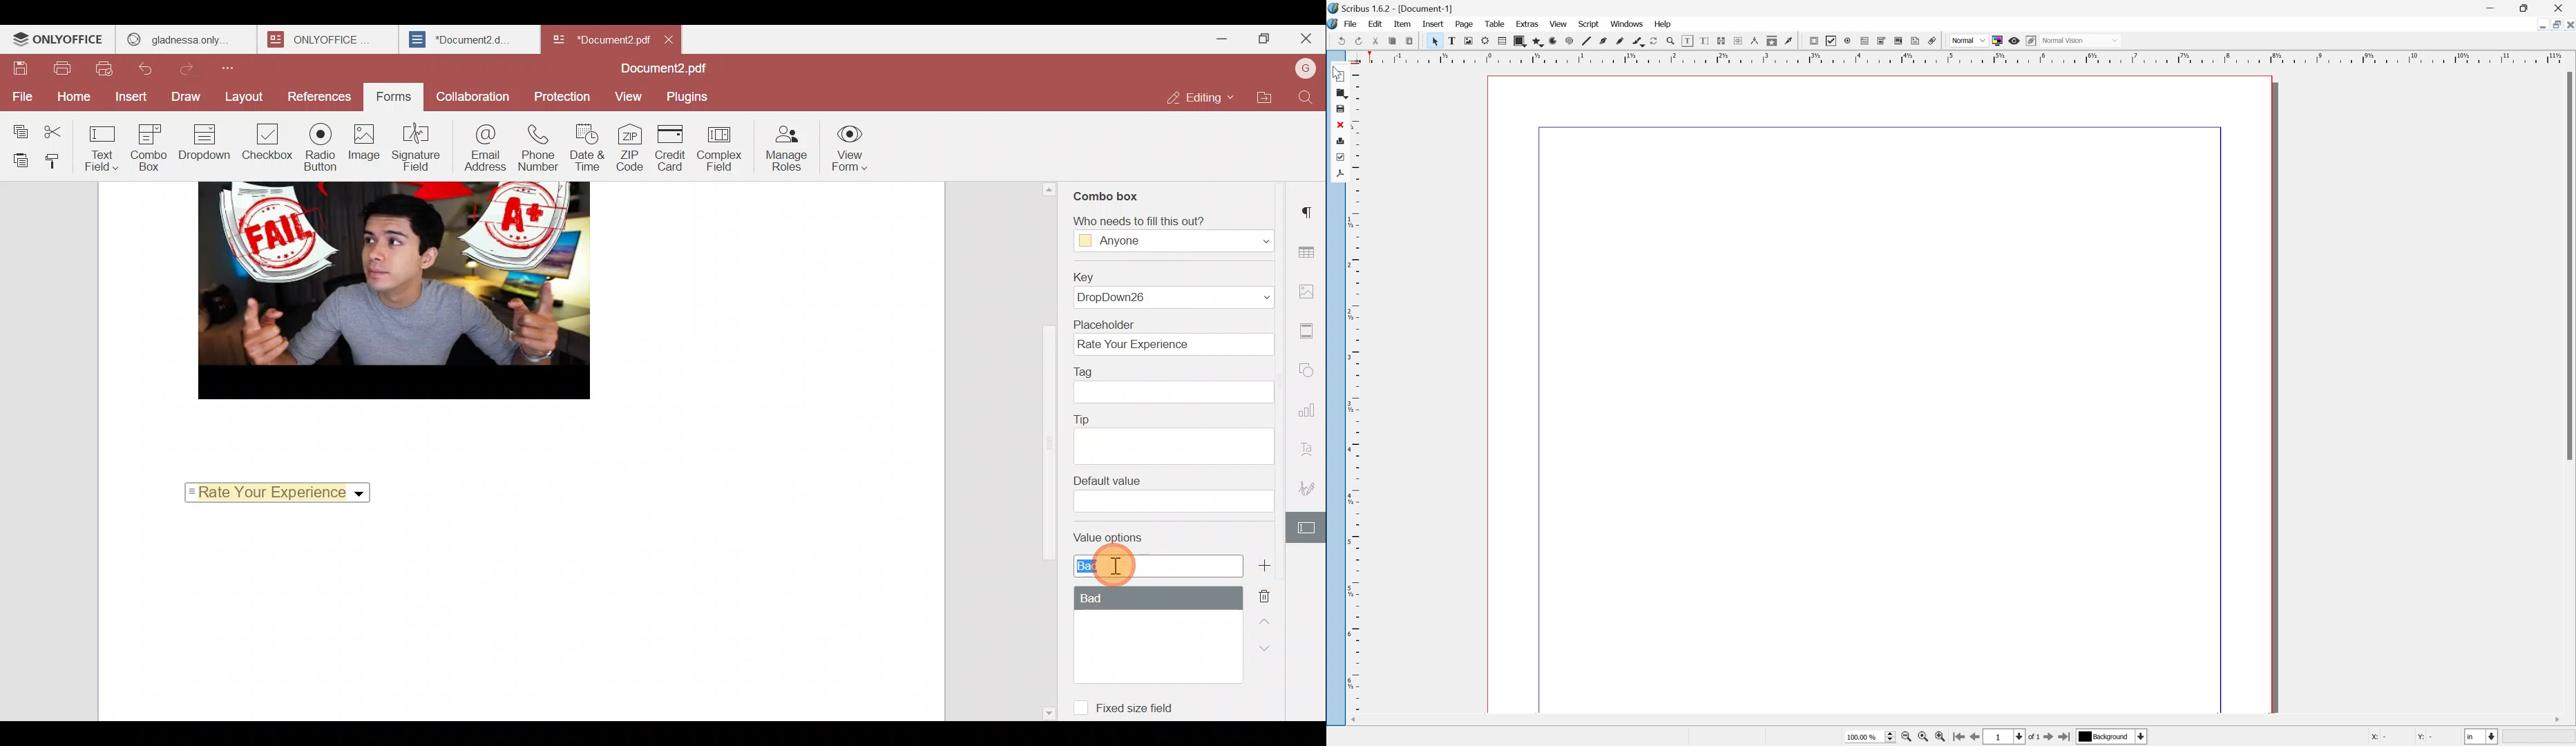  Describe the element at coordinates (1306, 39) in the screenshot. I see `Close` at that location.